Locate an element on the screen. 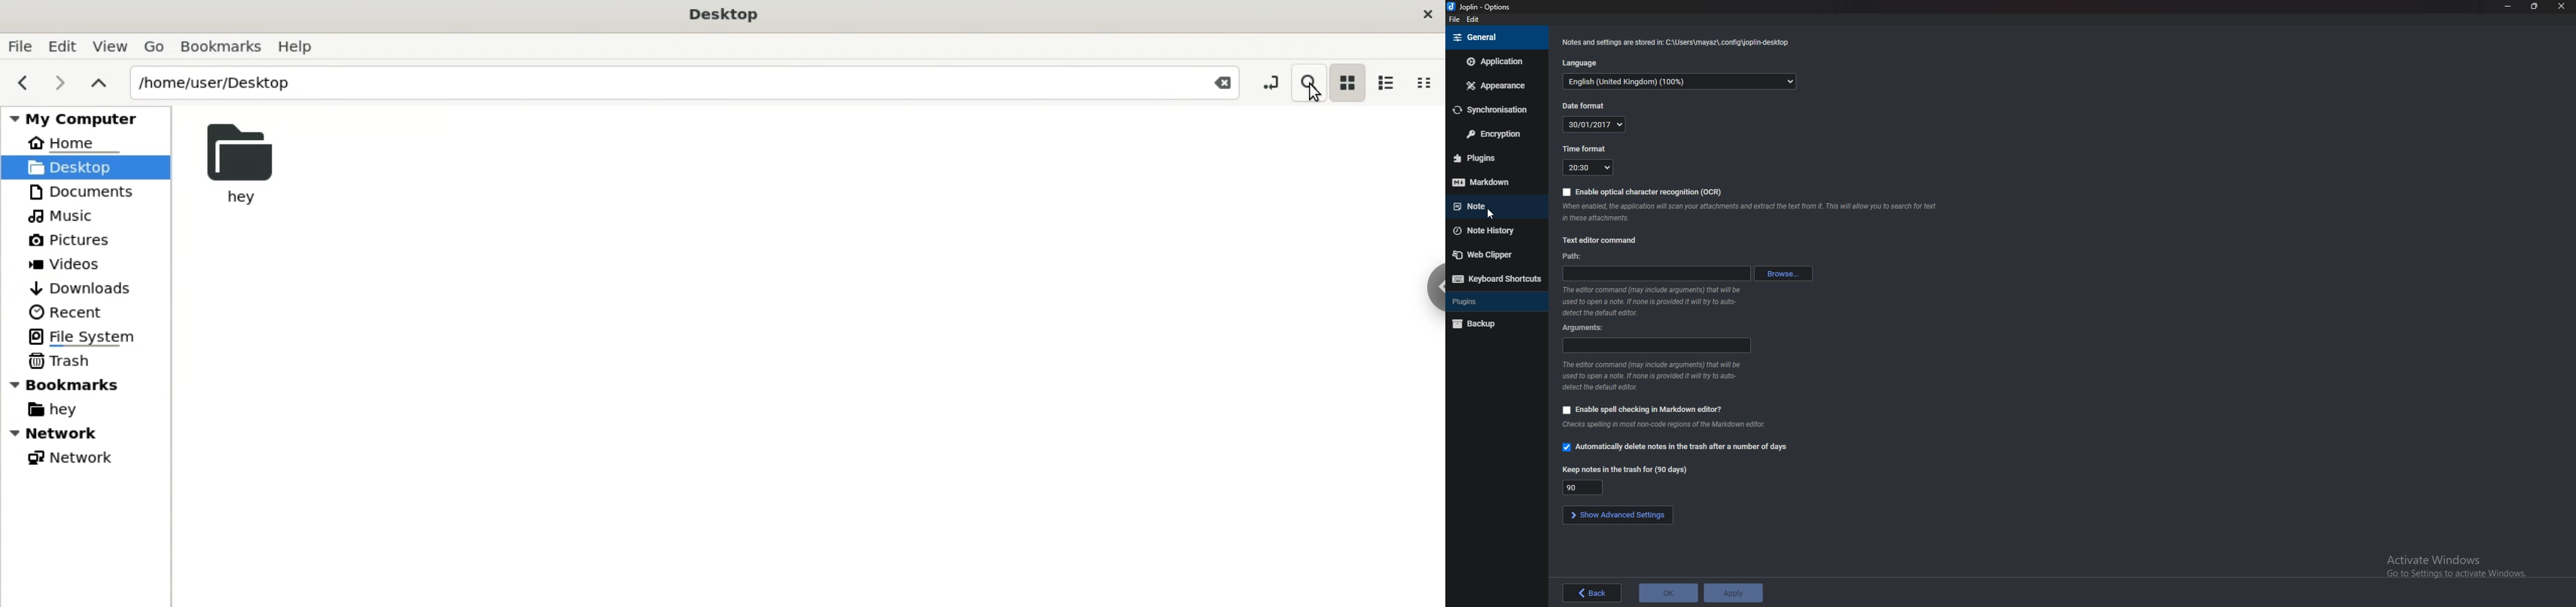  Info is located at coordinates (1653, 375).